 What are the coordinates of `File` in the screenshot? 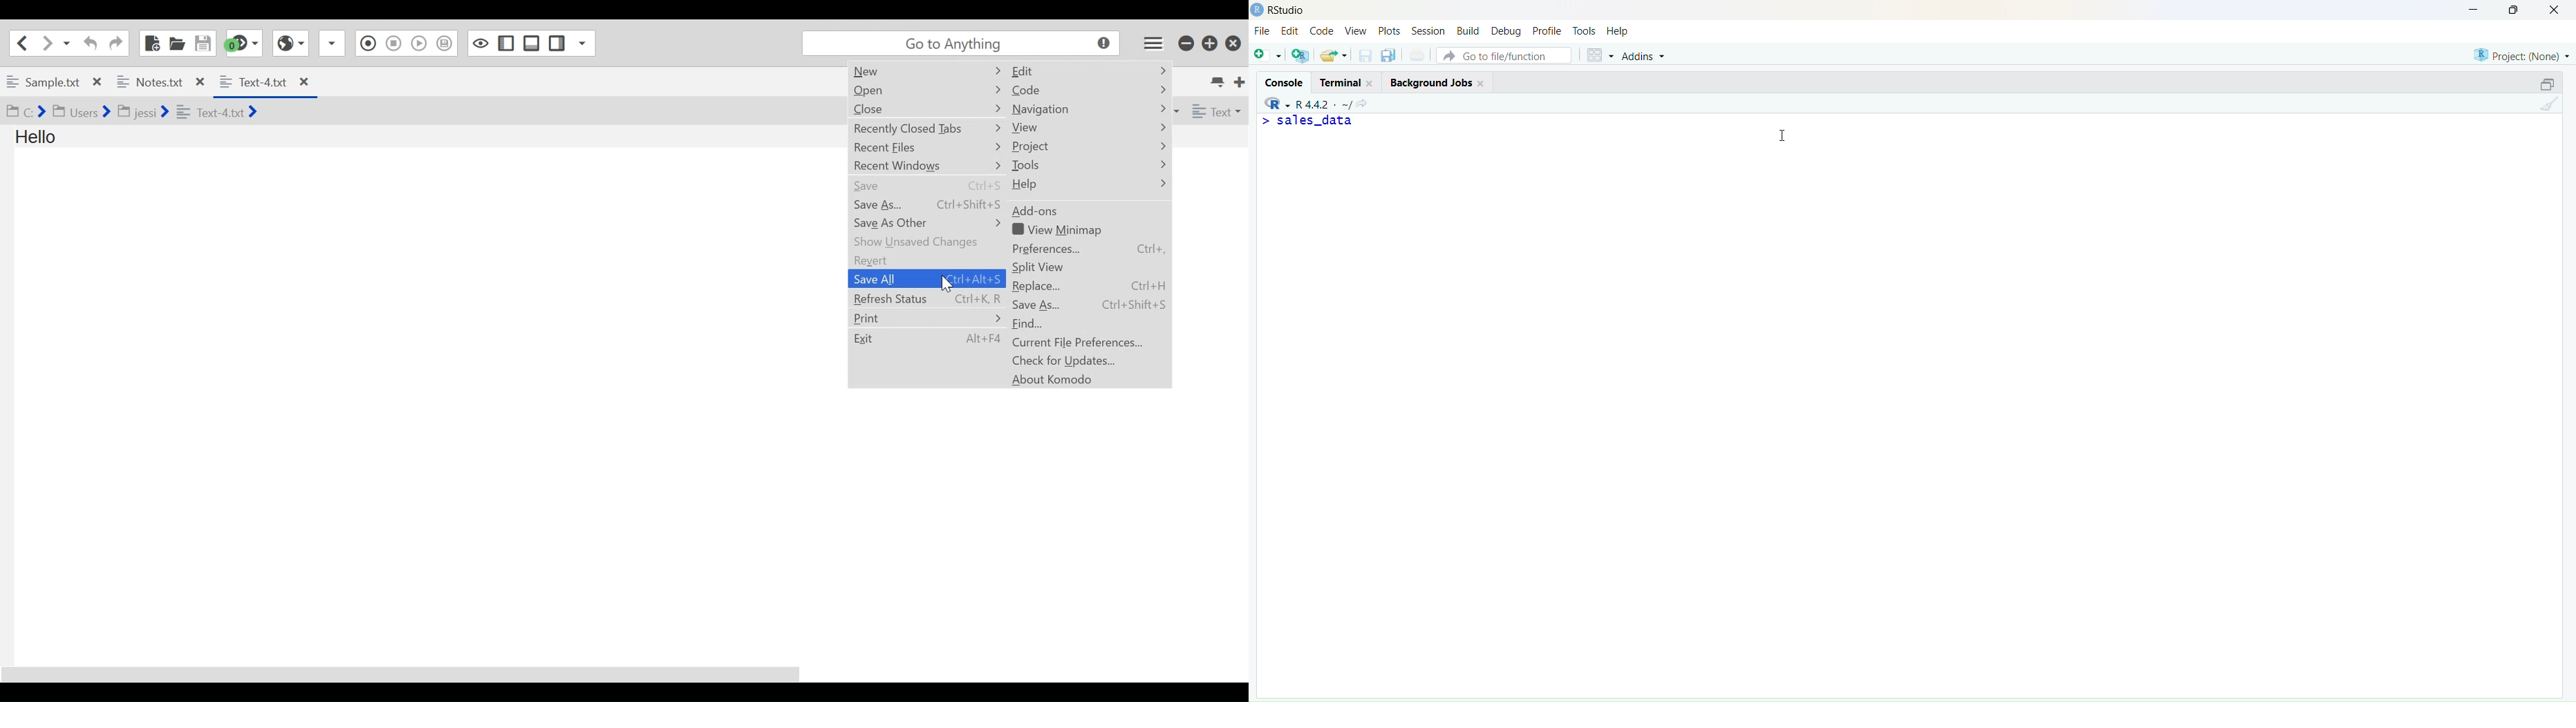 It's located at (1262, 32).